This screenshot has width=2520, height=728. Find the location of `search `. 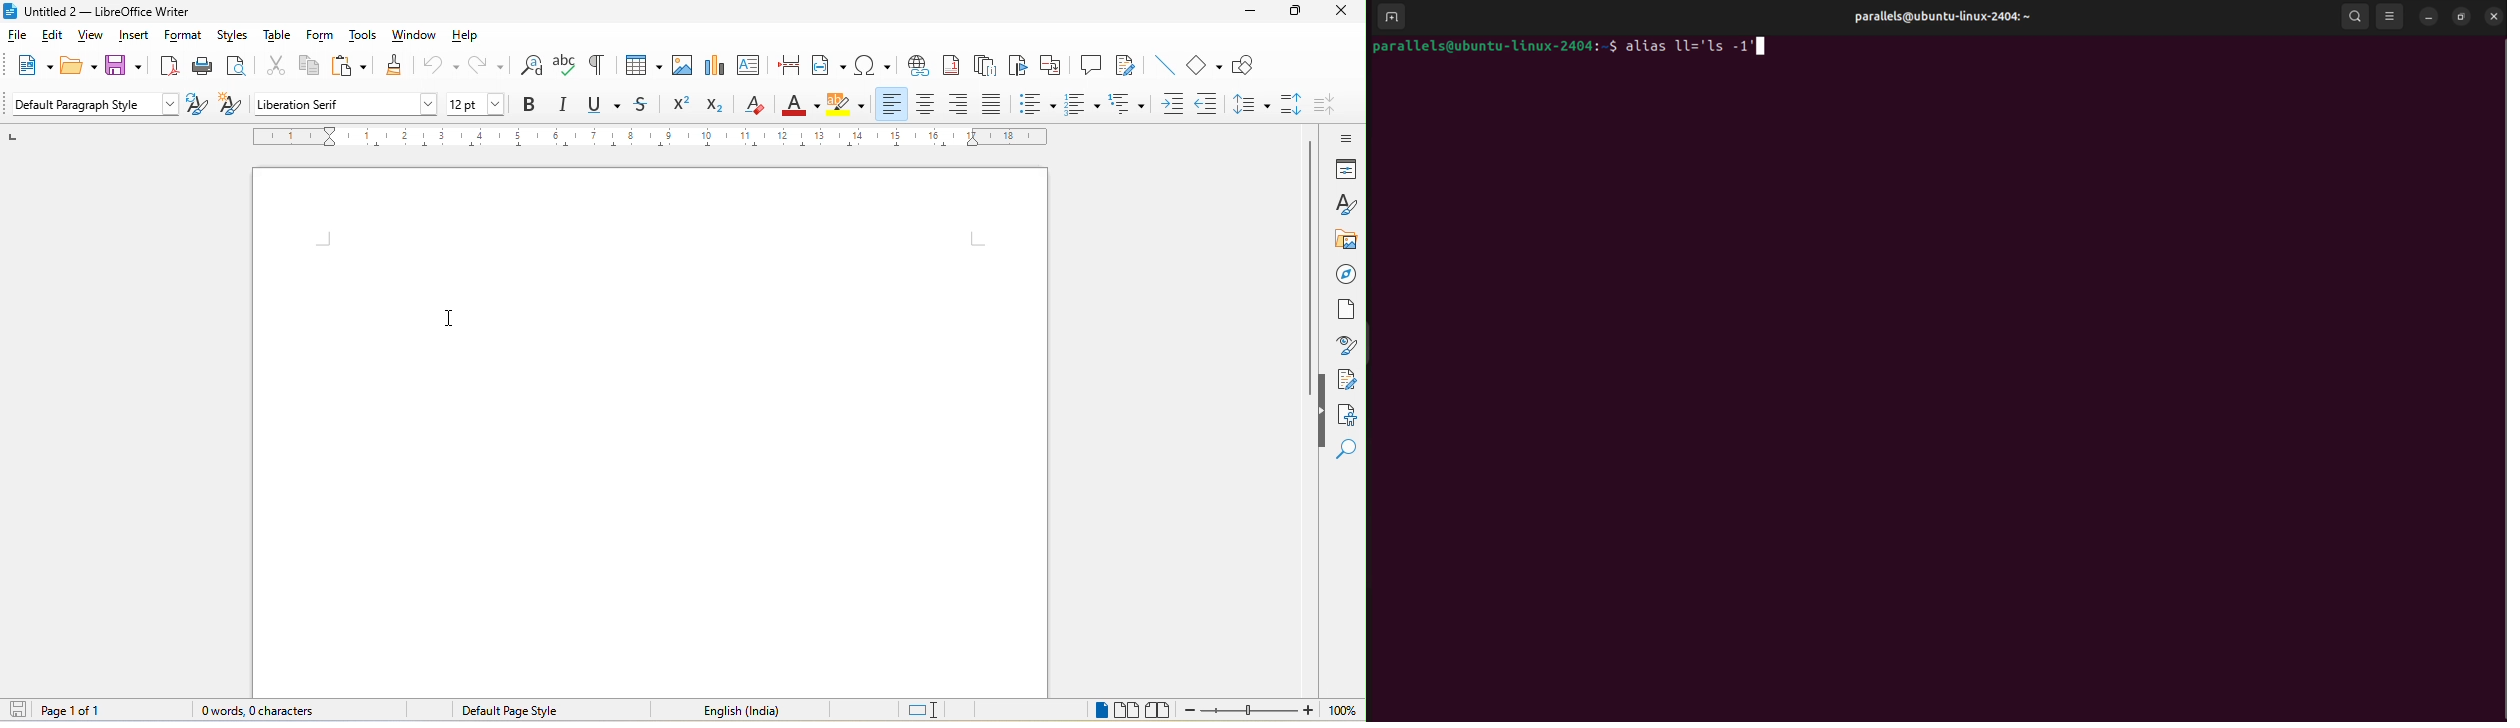

search  is located at coordinates (2356, 16).